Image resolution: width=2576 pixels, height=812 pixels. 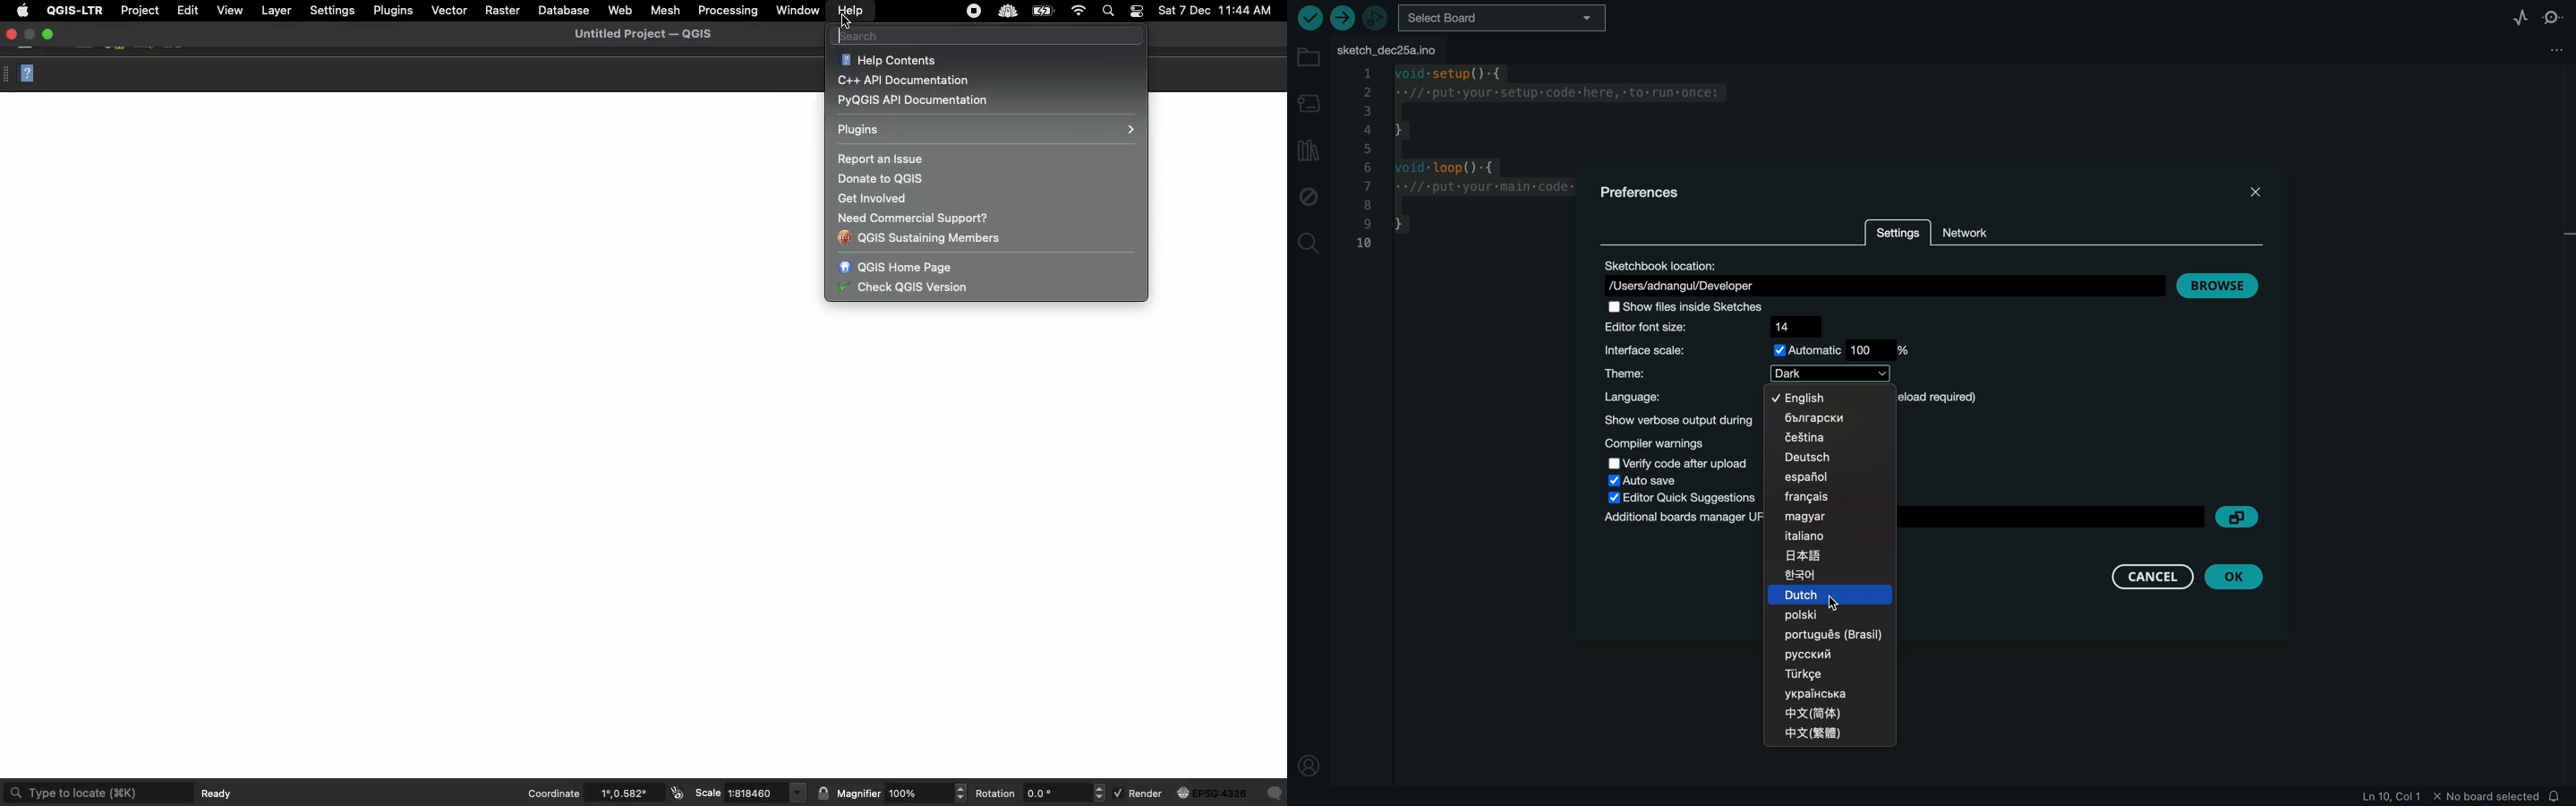 What do you see at coordinates (2557, 797) in the screenshot?
I see `notification` at bounding box center [2557, 797].